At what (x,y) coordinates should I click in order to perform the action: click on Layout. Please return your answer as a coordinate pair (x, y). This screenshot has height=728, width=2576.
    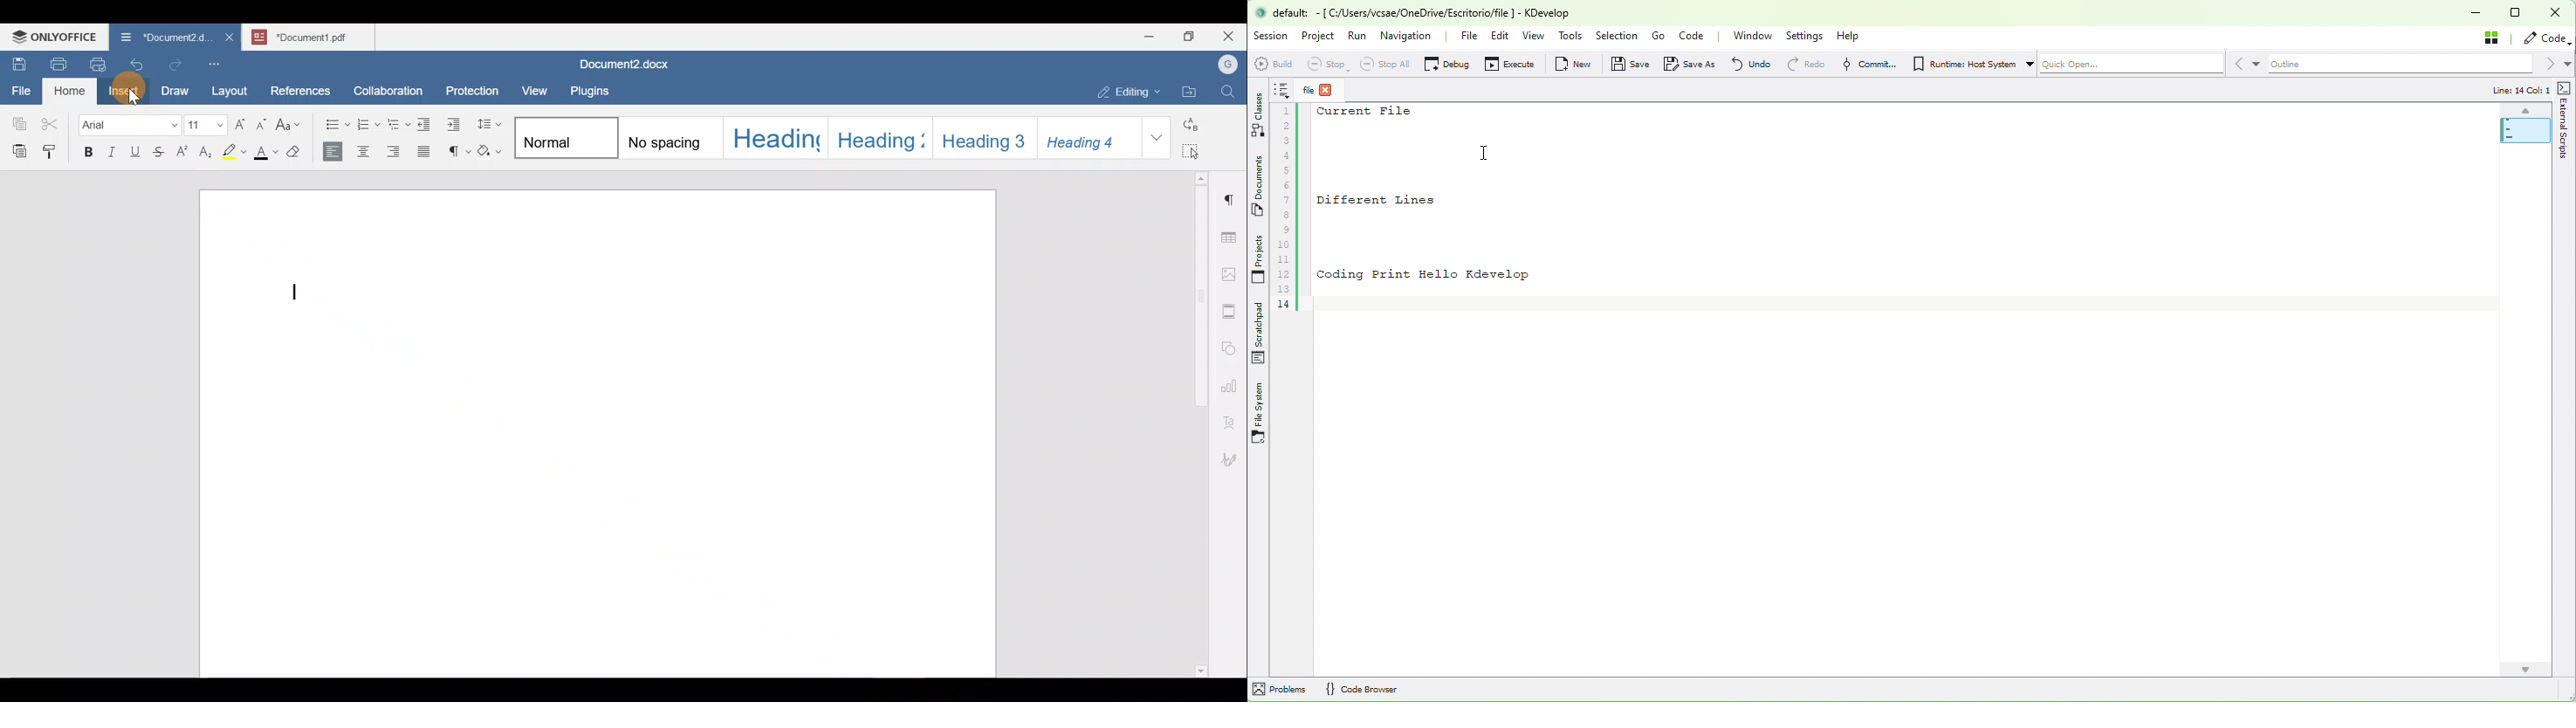
    Looking at the image, I should click on (233, 88).